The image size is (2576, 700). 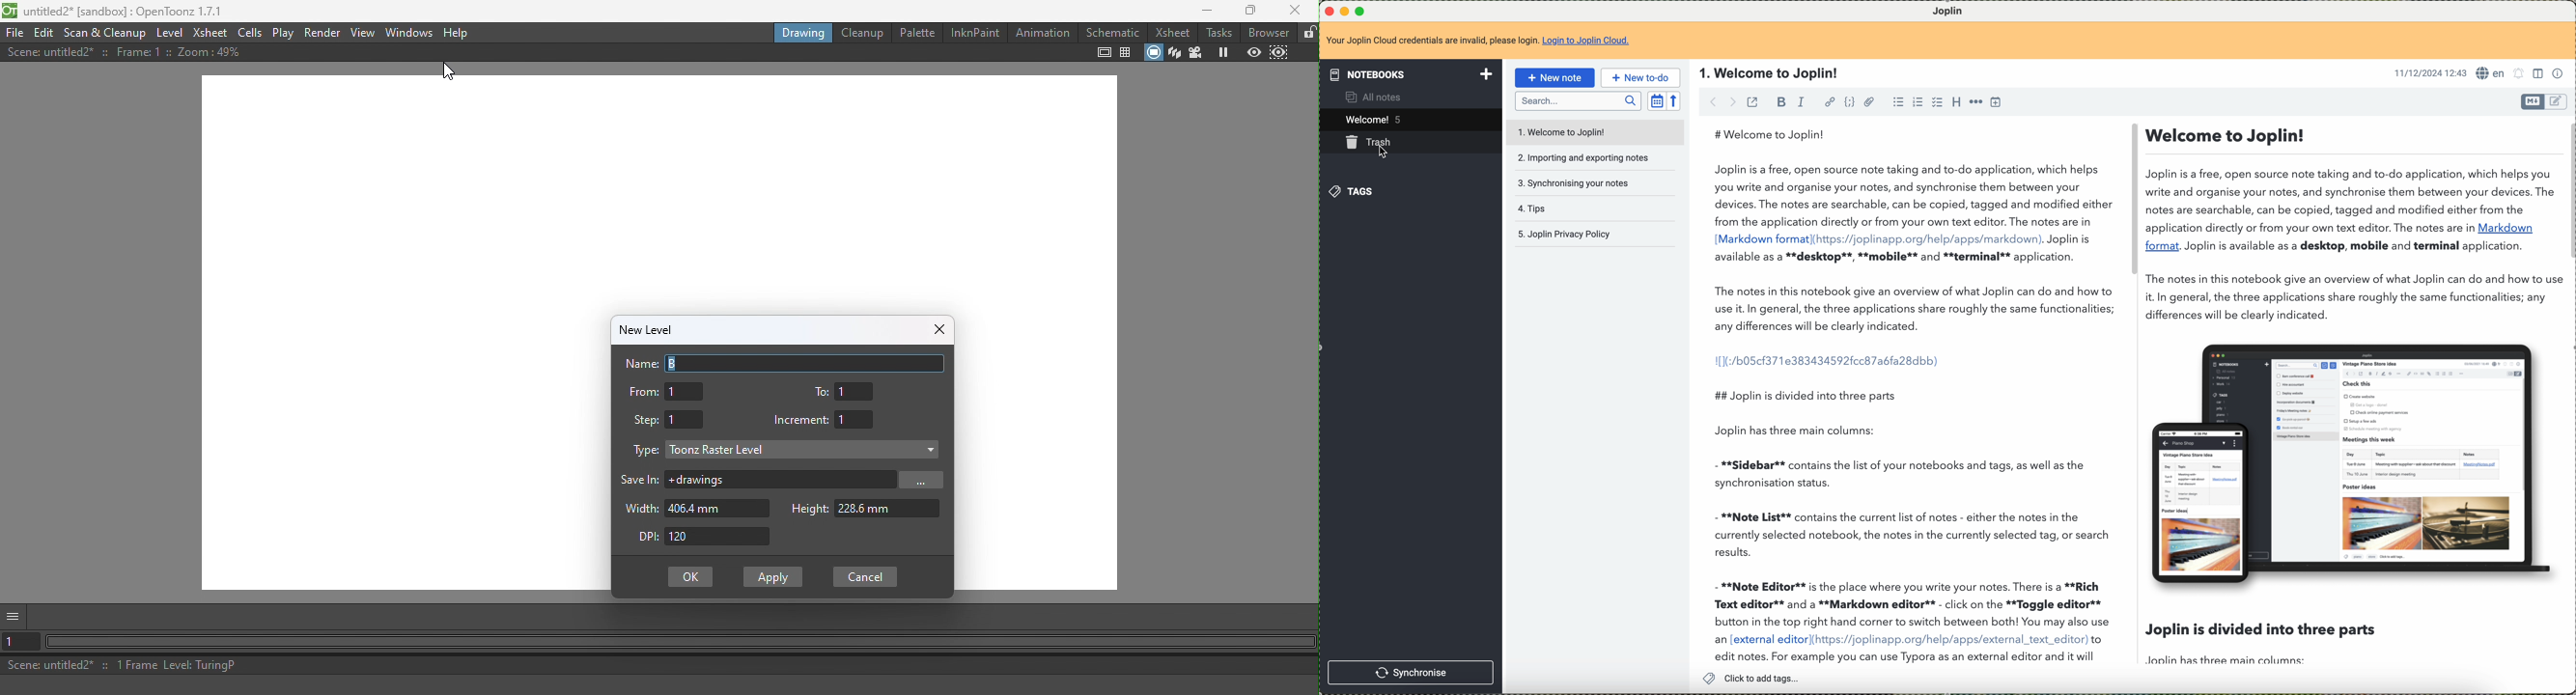 What do you see at coordinates (15, 618) in the screenshot?
I see `More options` at bounding box center [15, 618].